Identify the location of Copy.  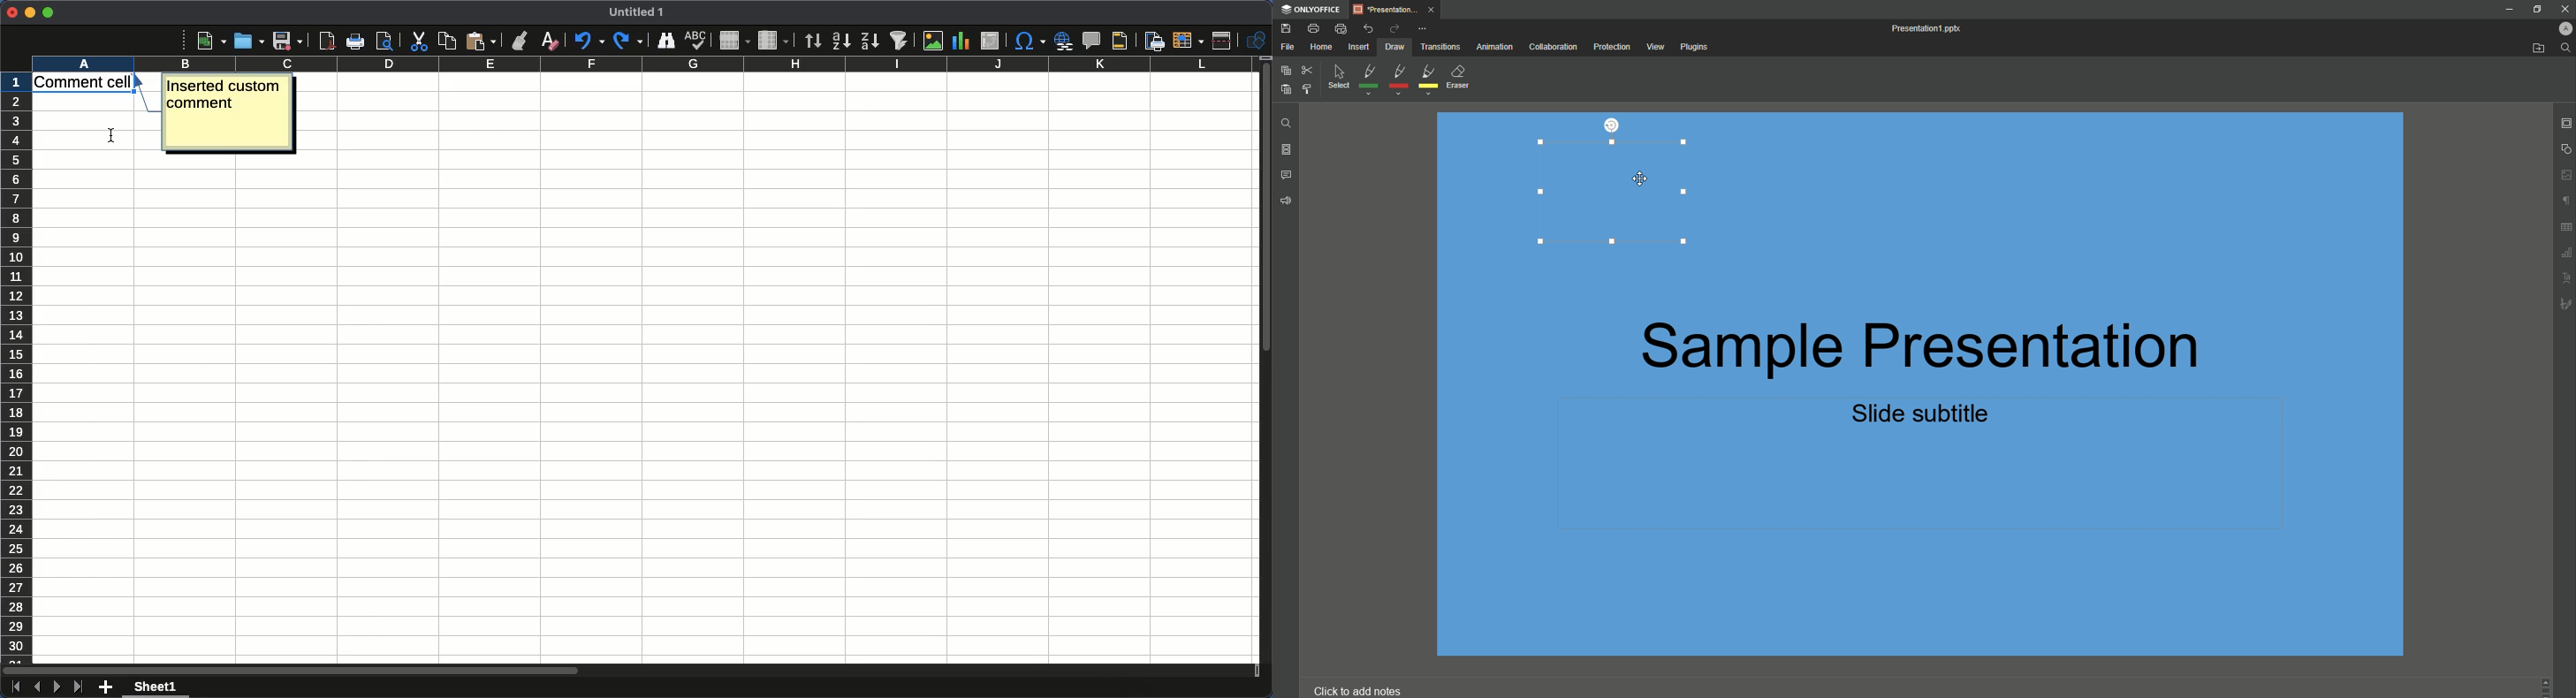
(448, 40).